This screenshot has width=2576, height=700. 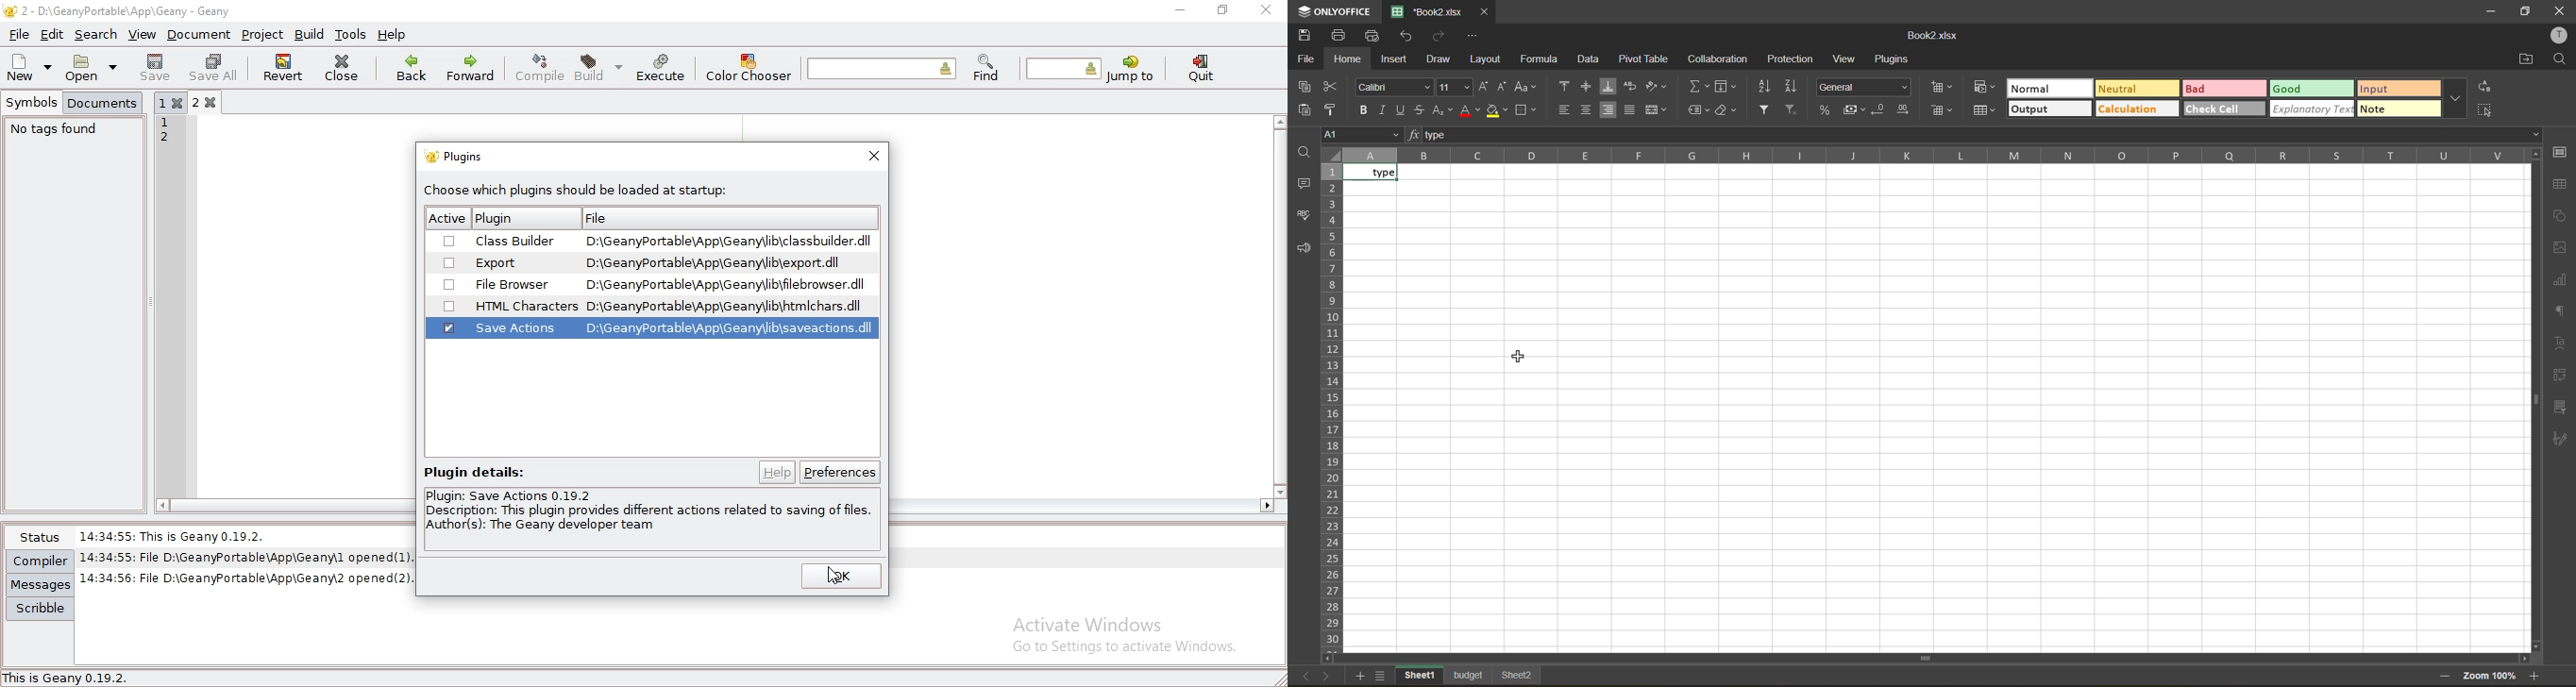 What do you see at coordinates (2226, 109) in the screenshot?
I see `check cell` at bounding box center [2226, 109].